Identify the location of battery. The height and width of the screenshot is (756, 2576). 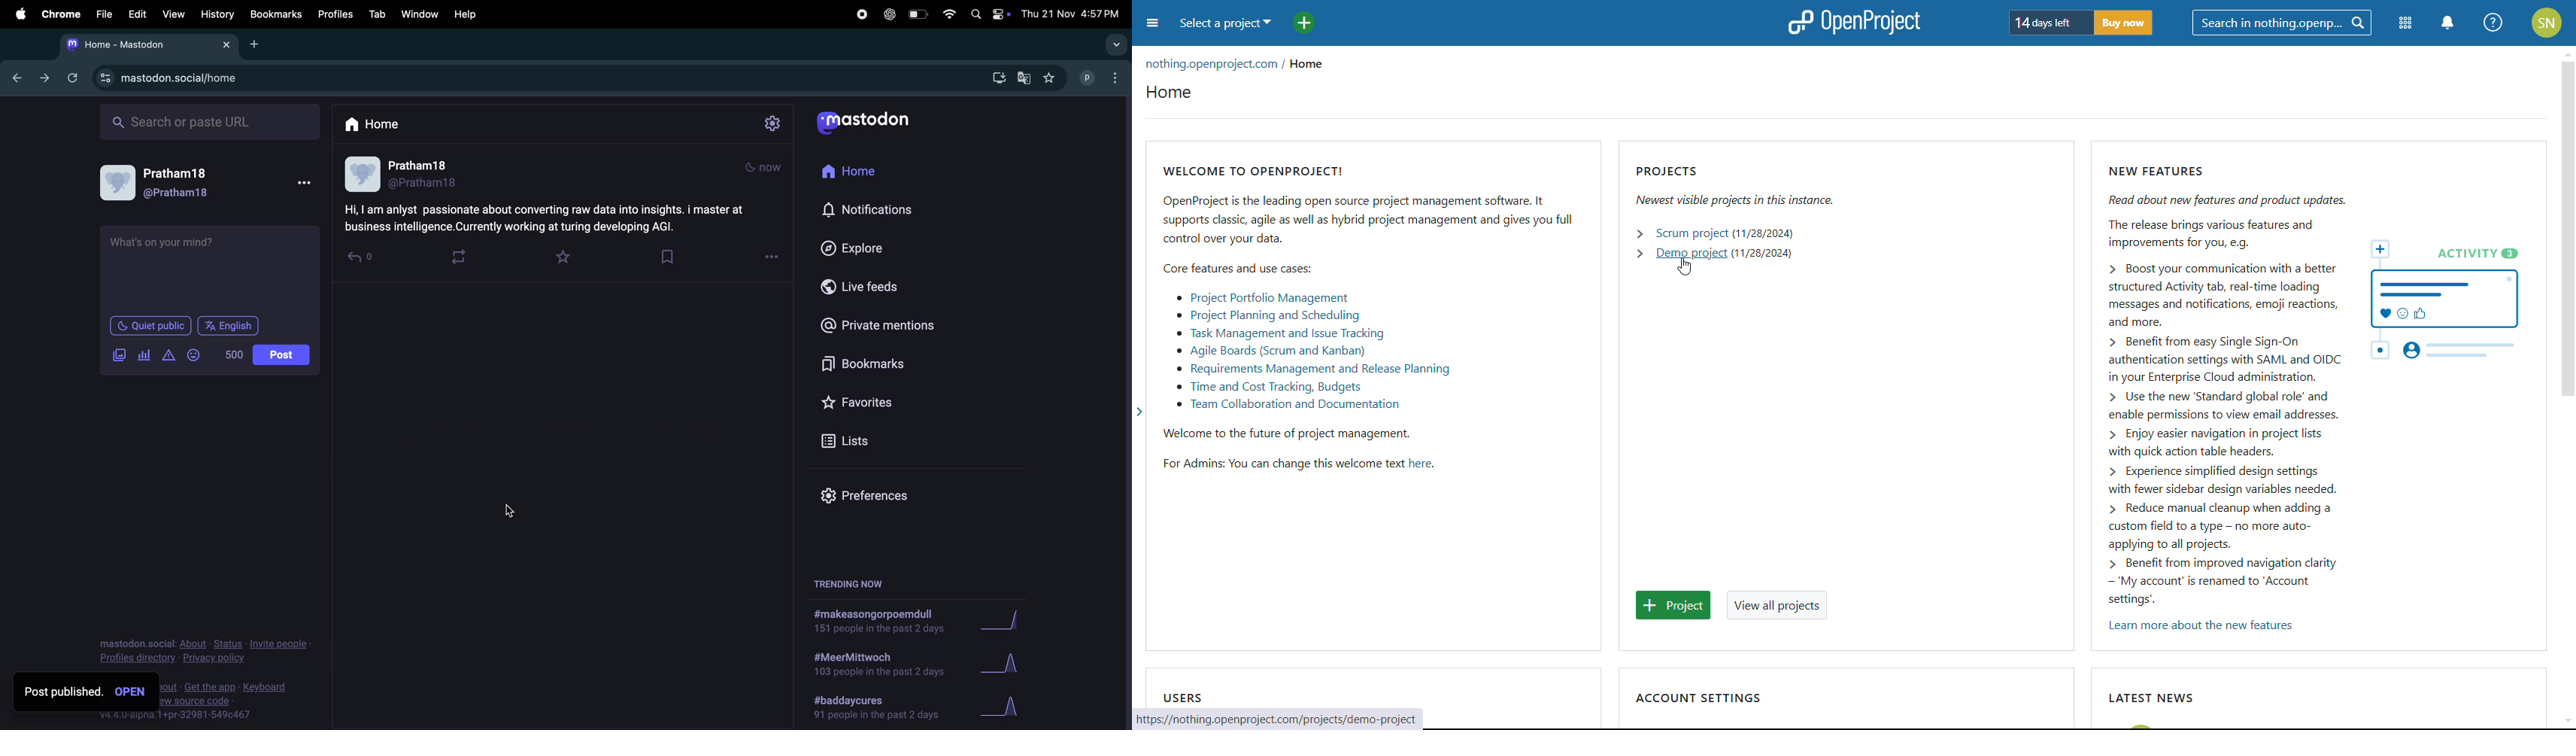
(917, 16).